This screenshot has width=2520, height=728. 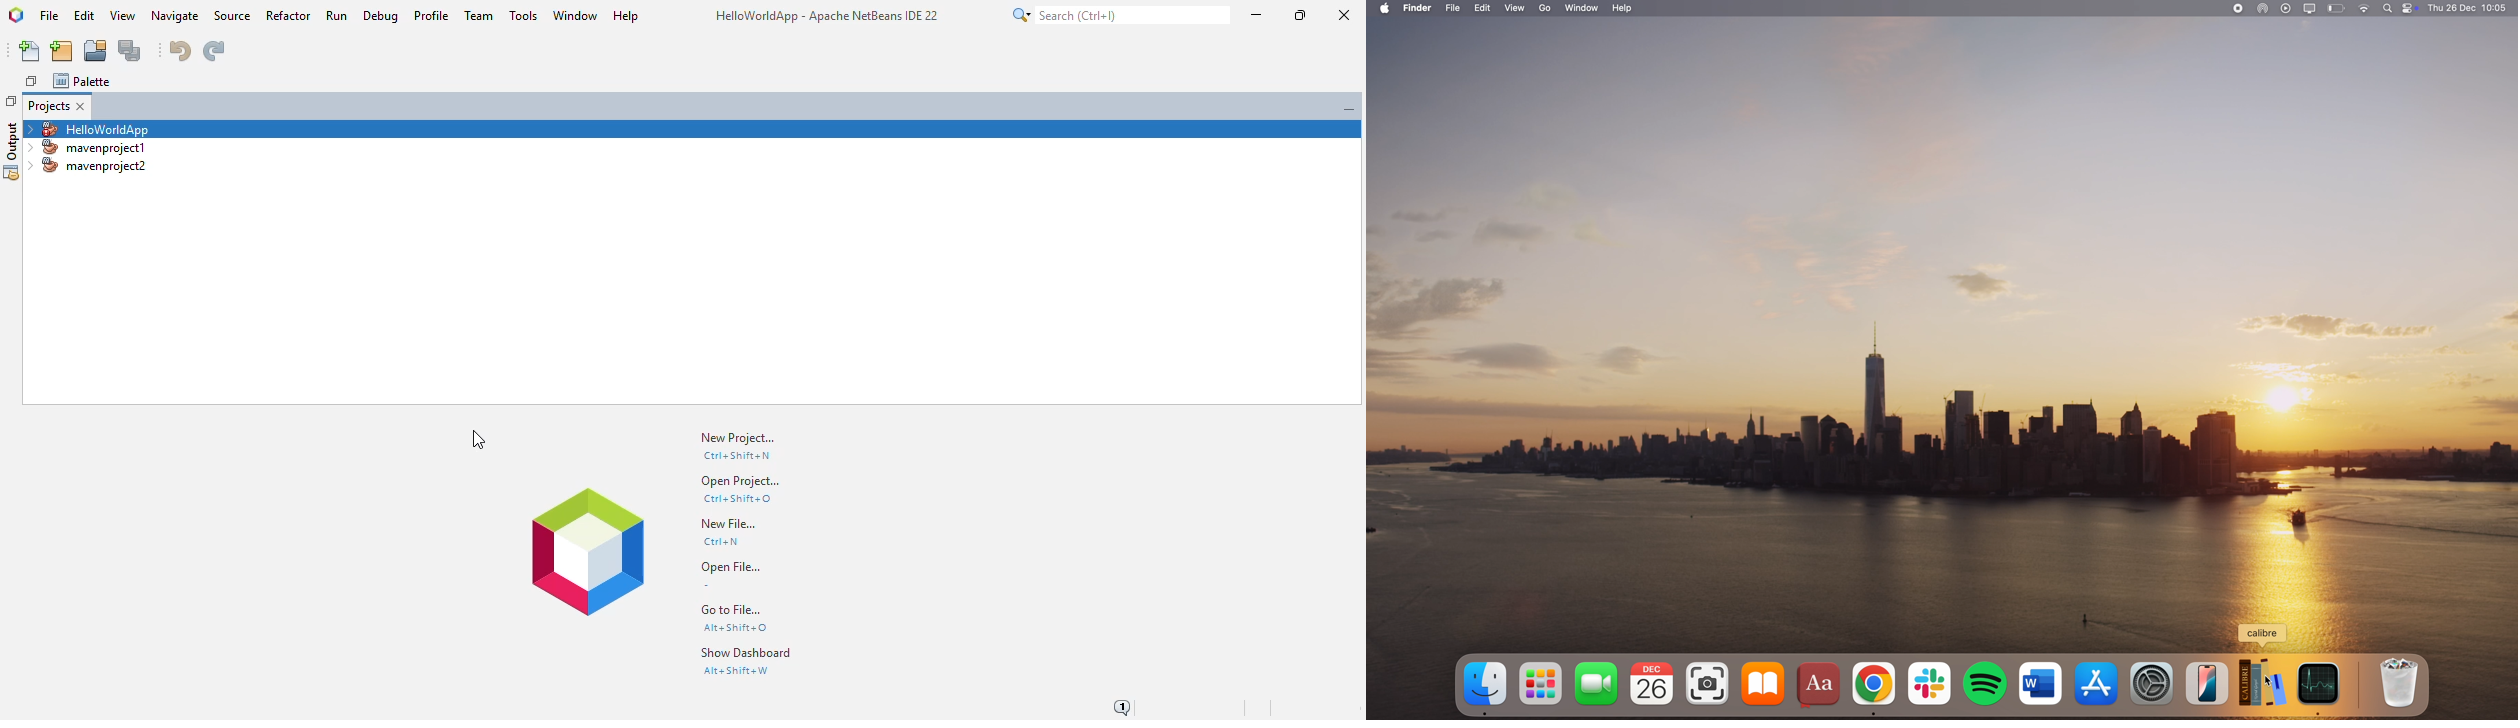 What do you see at coordinates (2206, 683) in the screenshot?
I see `iphone mirroring` at bounding box center [2206, 683].